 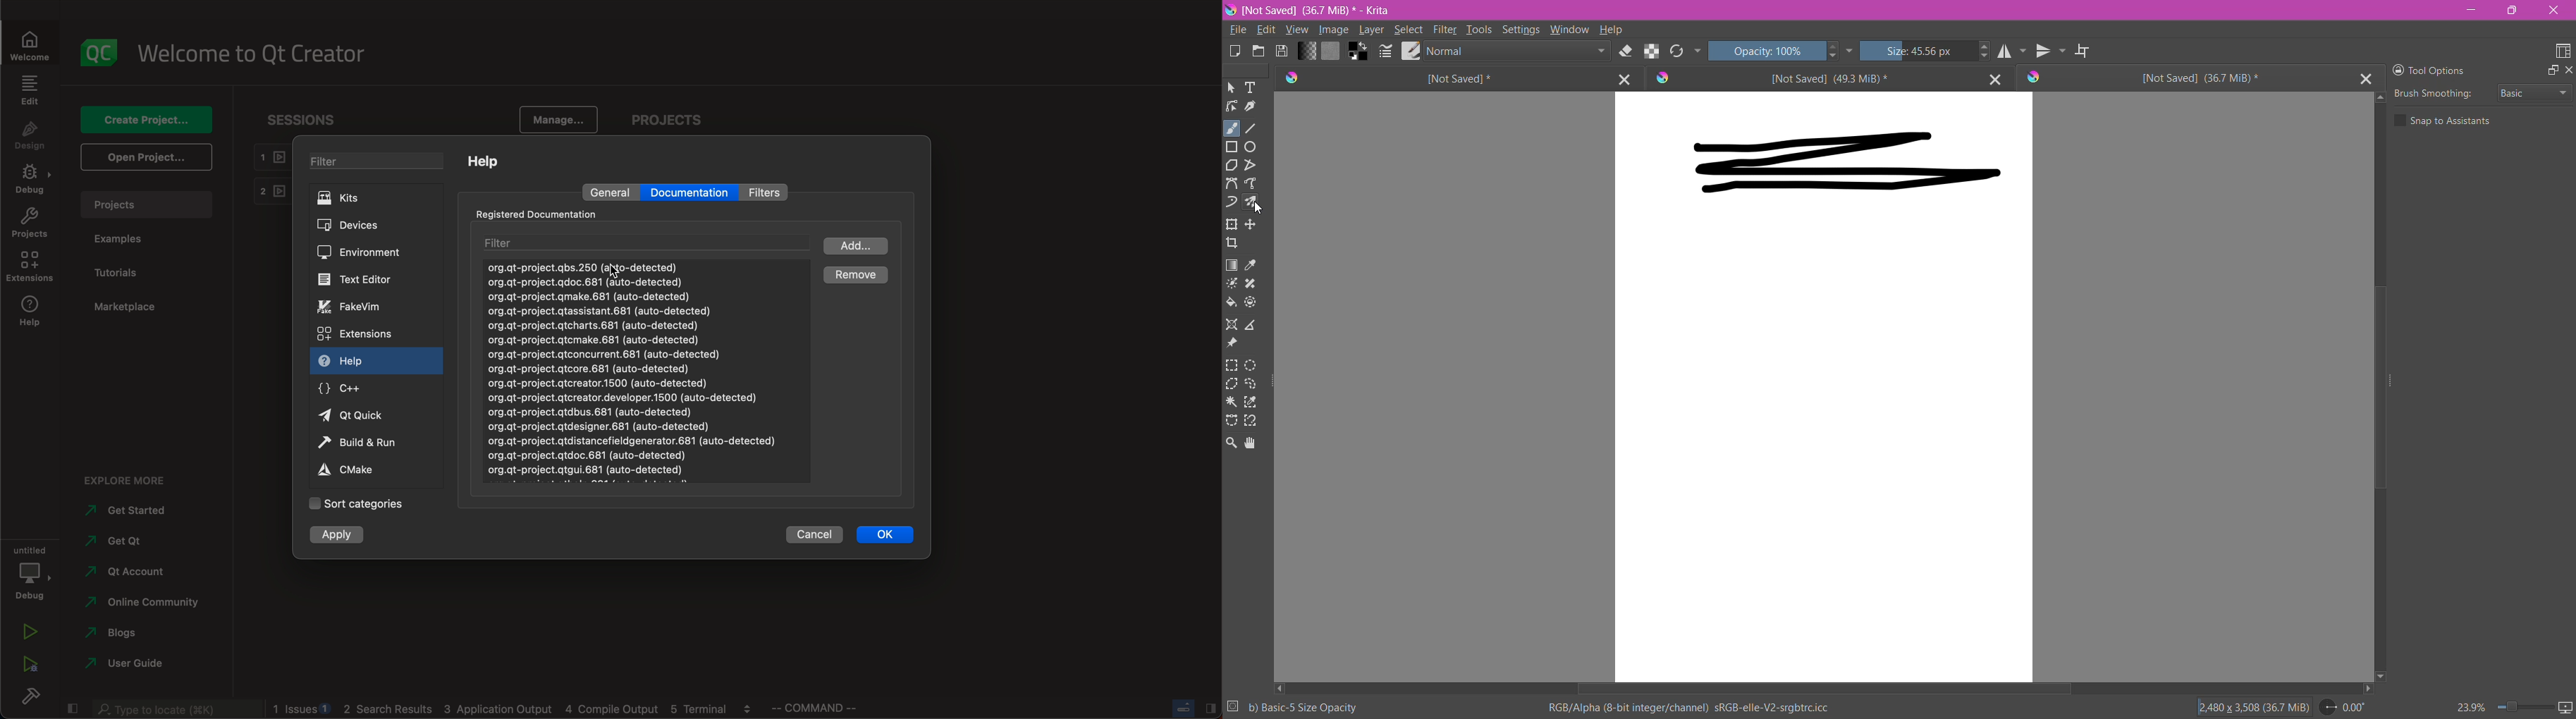 What do you see at coordinates (2083, 51) in the screenshot?
I see `Wrap Around Mode` at bounding box center [2083, 51].